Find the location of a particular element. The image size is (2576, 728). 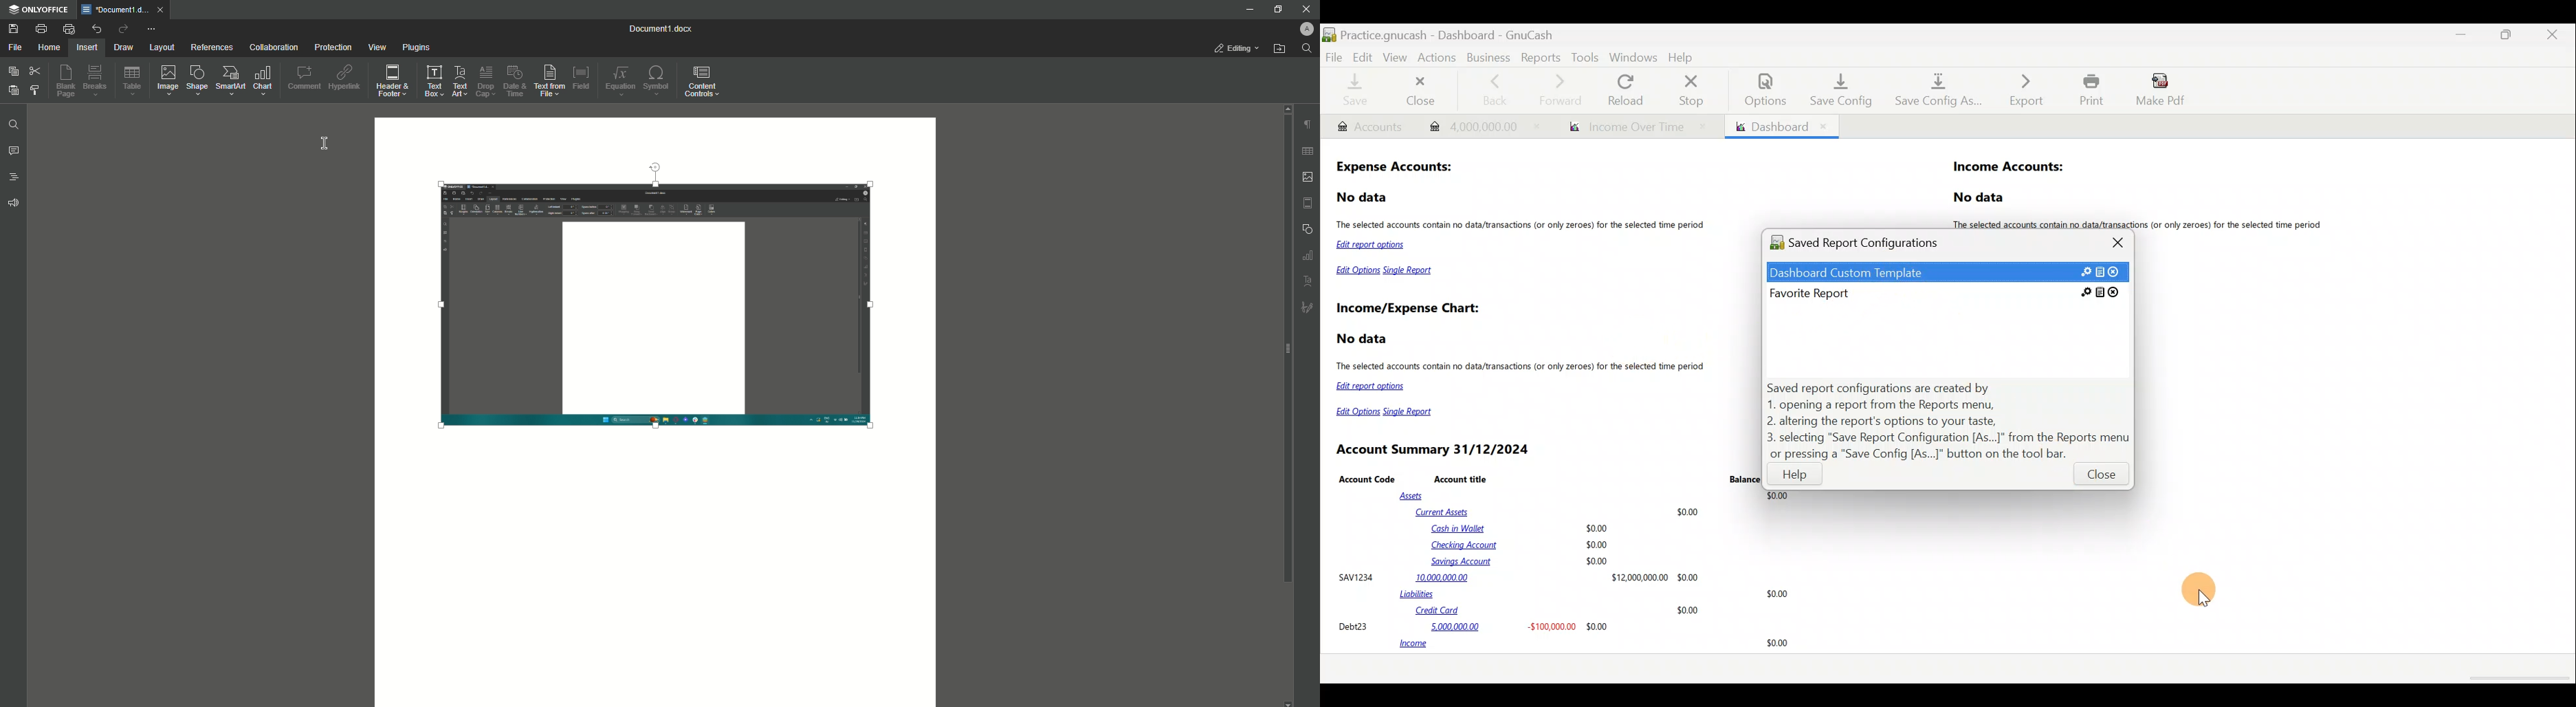

No data is located at coordinates (1364, 339).